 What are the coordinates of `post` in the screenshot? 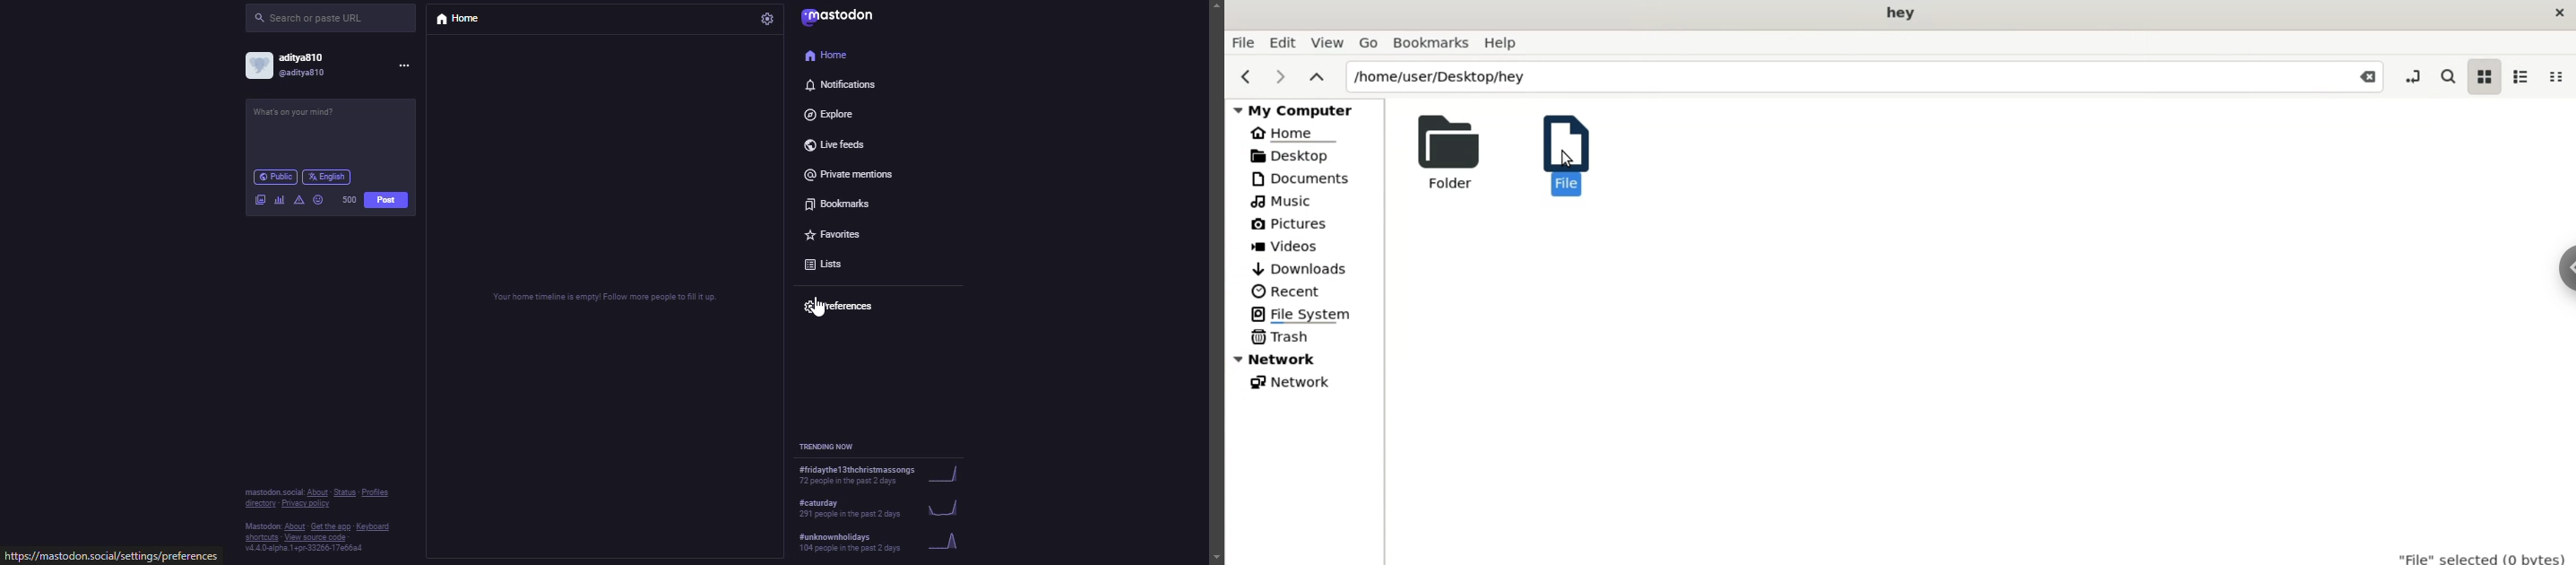 It's located at (305, 117).